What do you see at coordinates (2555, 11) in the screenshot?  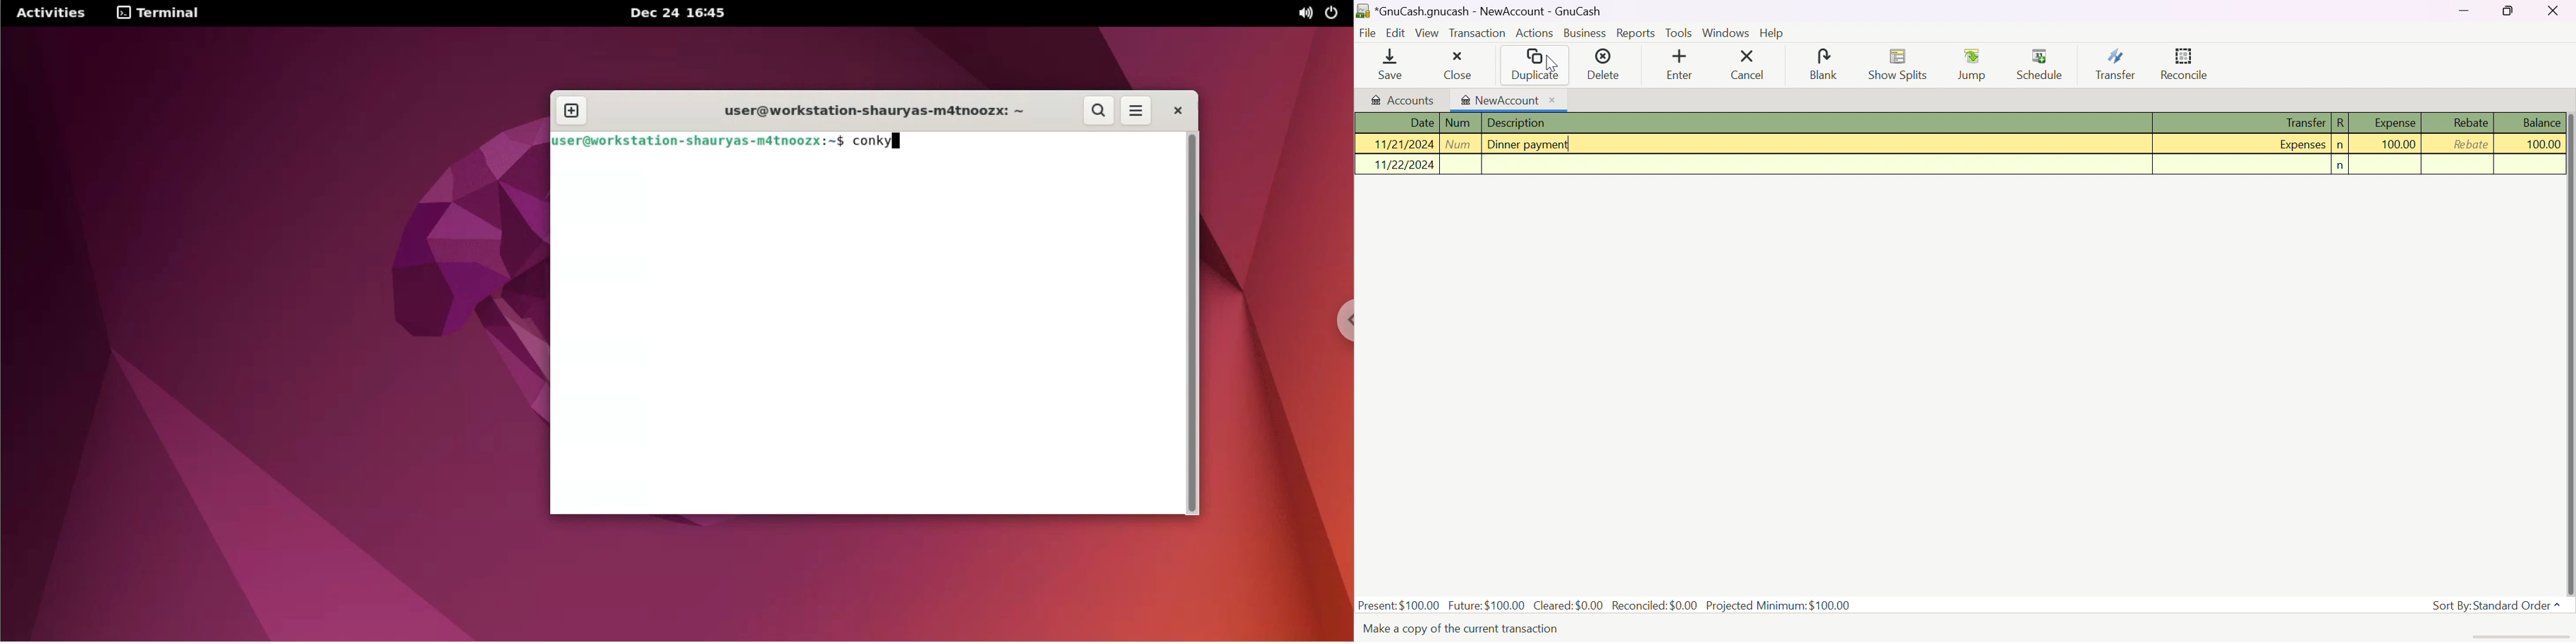 I see `Close` at bounding box center [2555, 11].